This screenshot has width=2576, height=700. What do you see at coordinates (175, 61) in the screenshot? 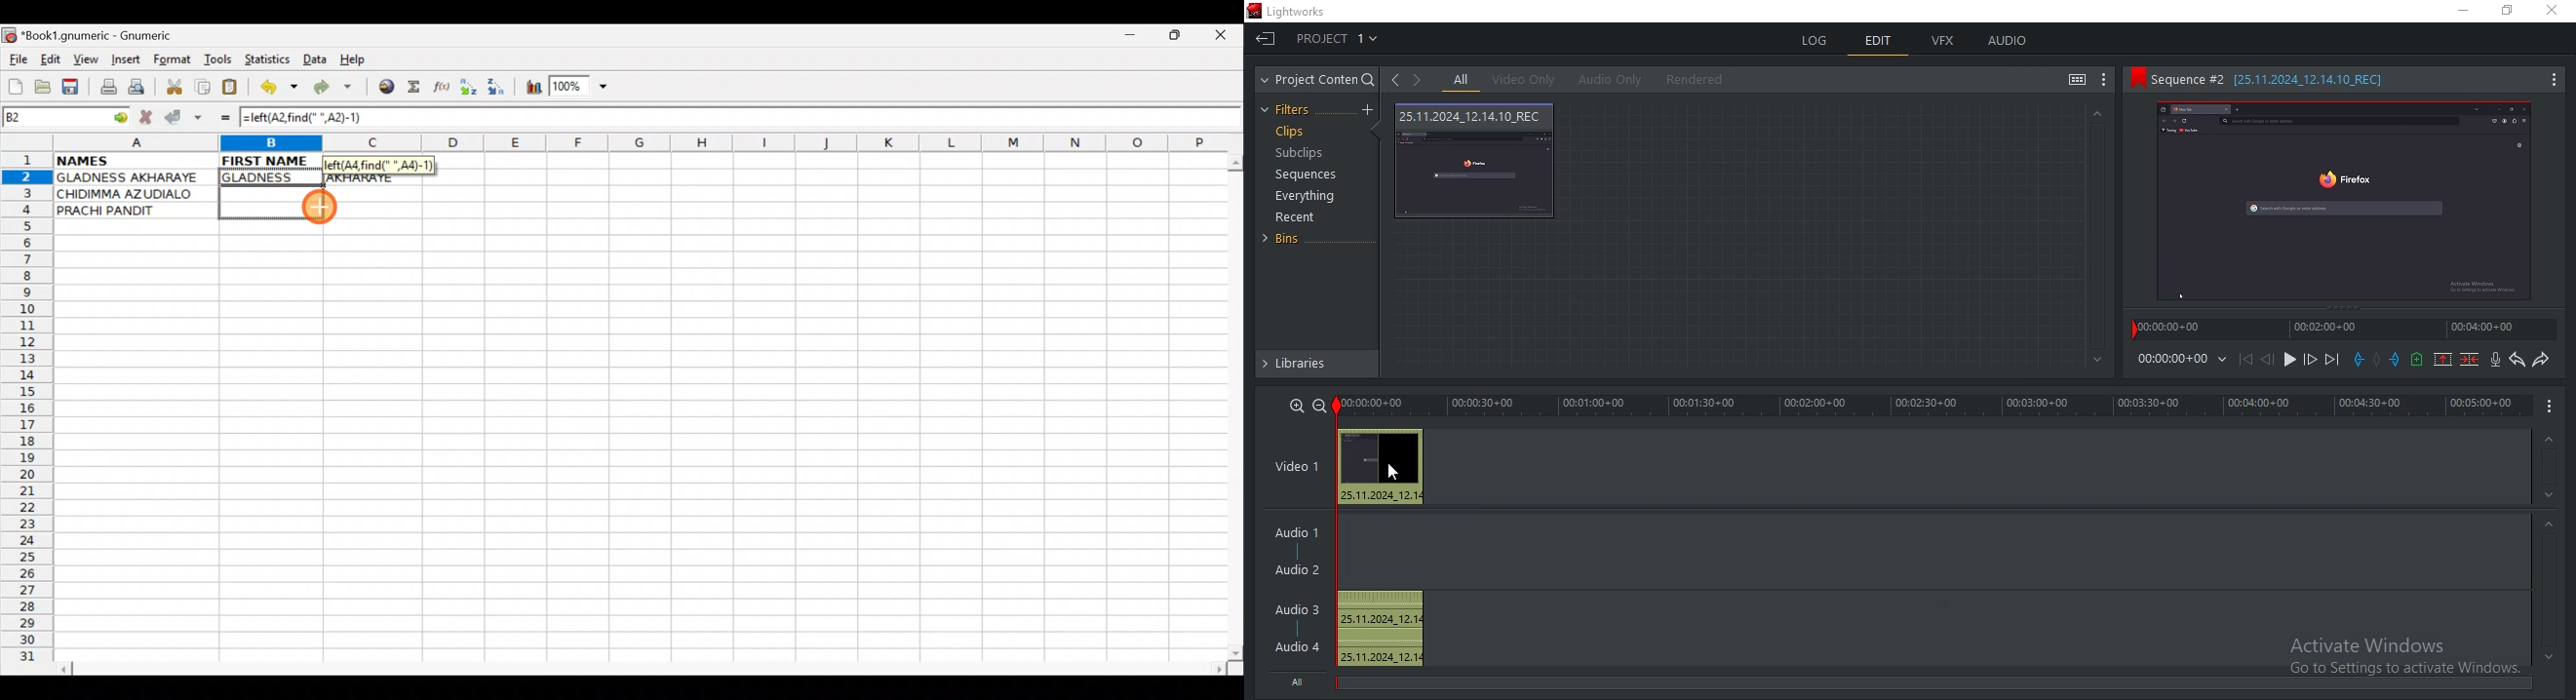
I see `Format` at bounding box center [175, 61].